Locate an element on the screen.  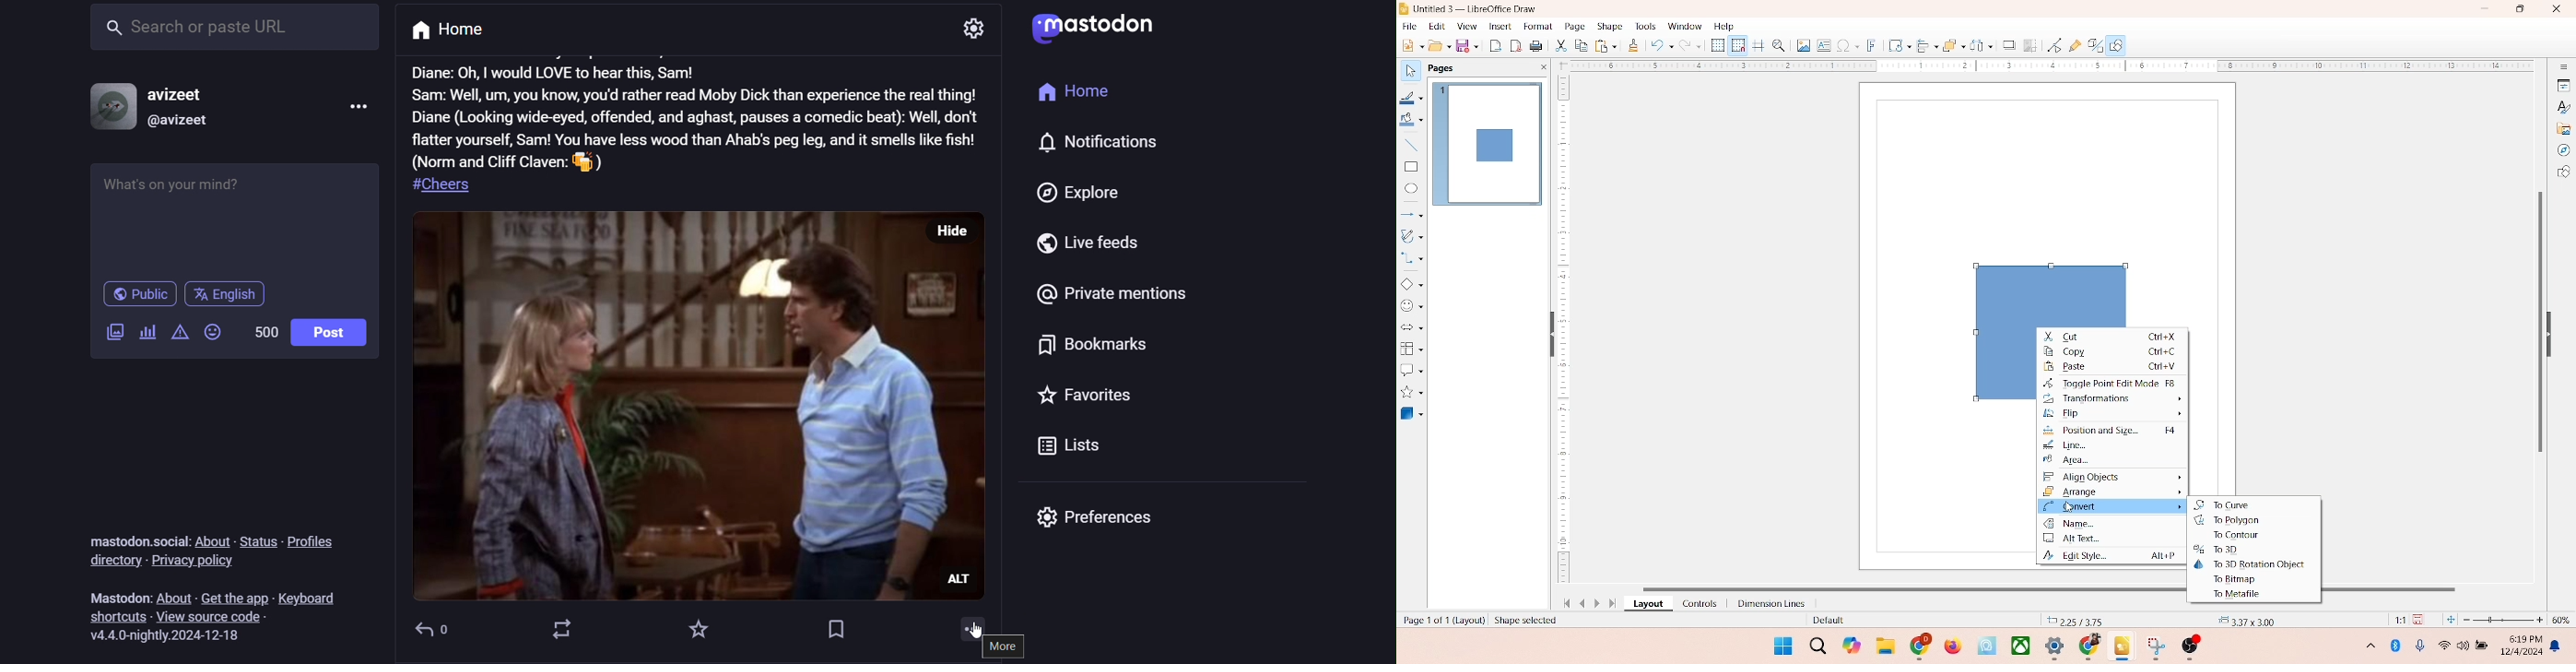
scale bar is located at coordinates (2045, 66).